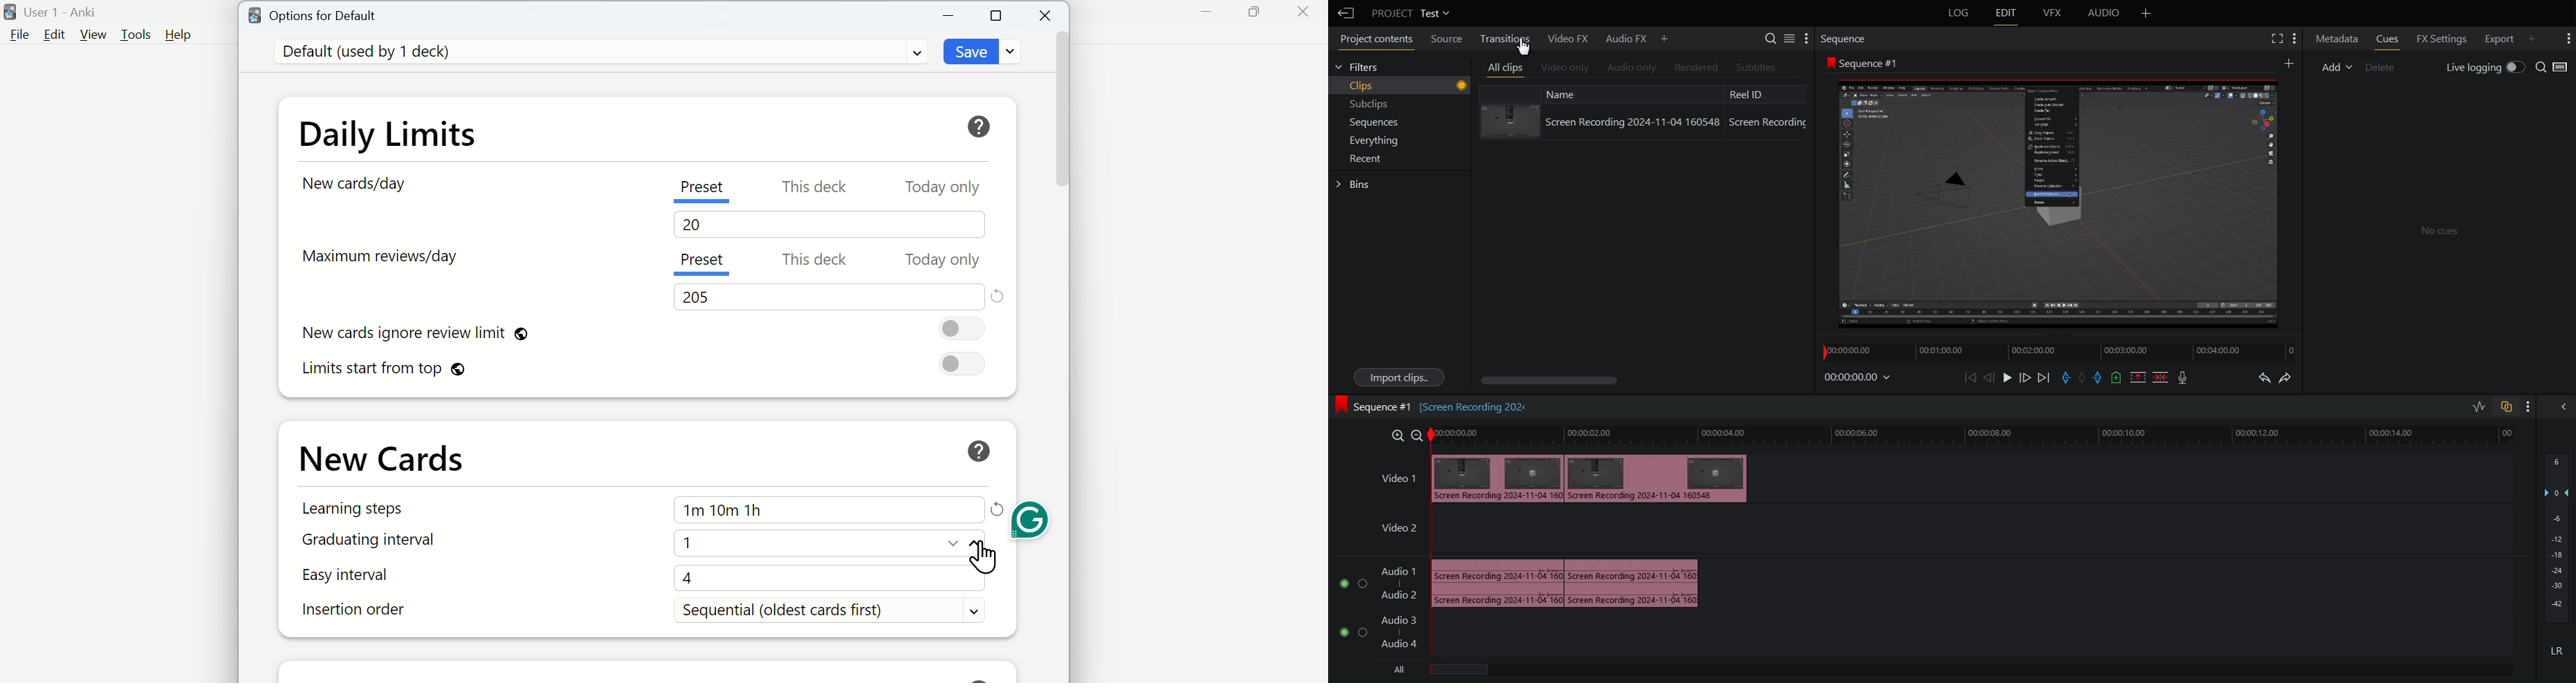  I want to click on Zoom in, so click(1394, 435).